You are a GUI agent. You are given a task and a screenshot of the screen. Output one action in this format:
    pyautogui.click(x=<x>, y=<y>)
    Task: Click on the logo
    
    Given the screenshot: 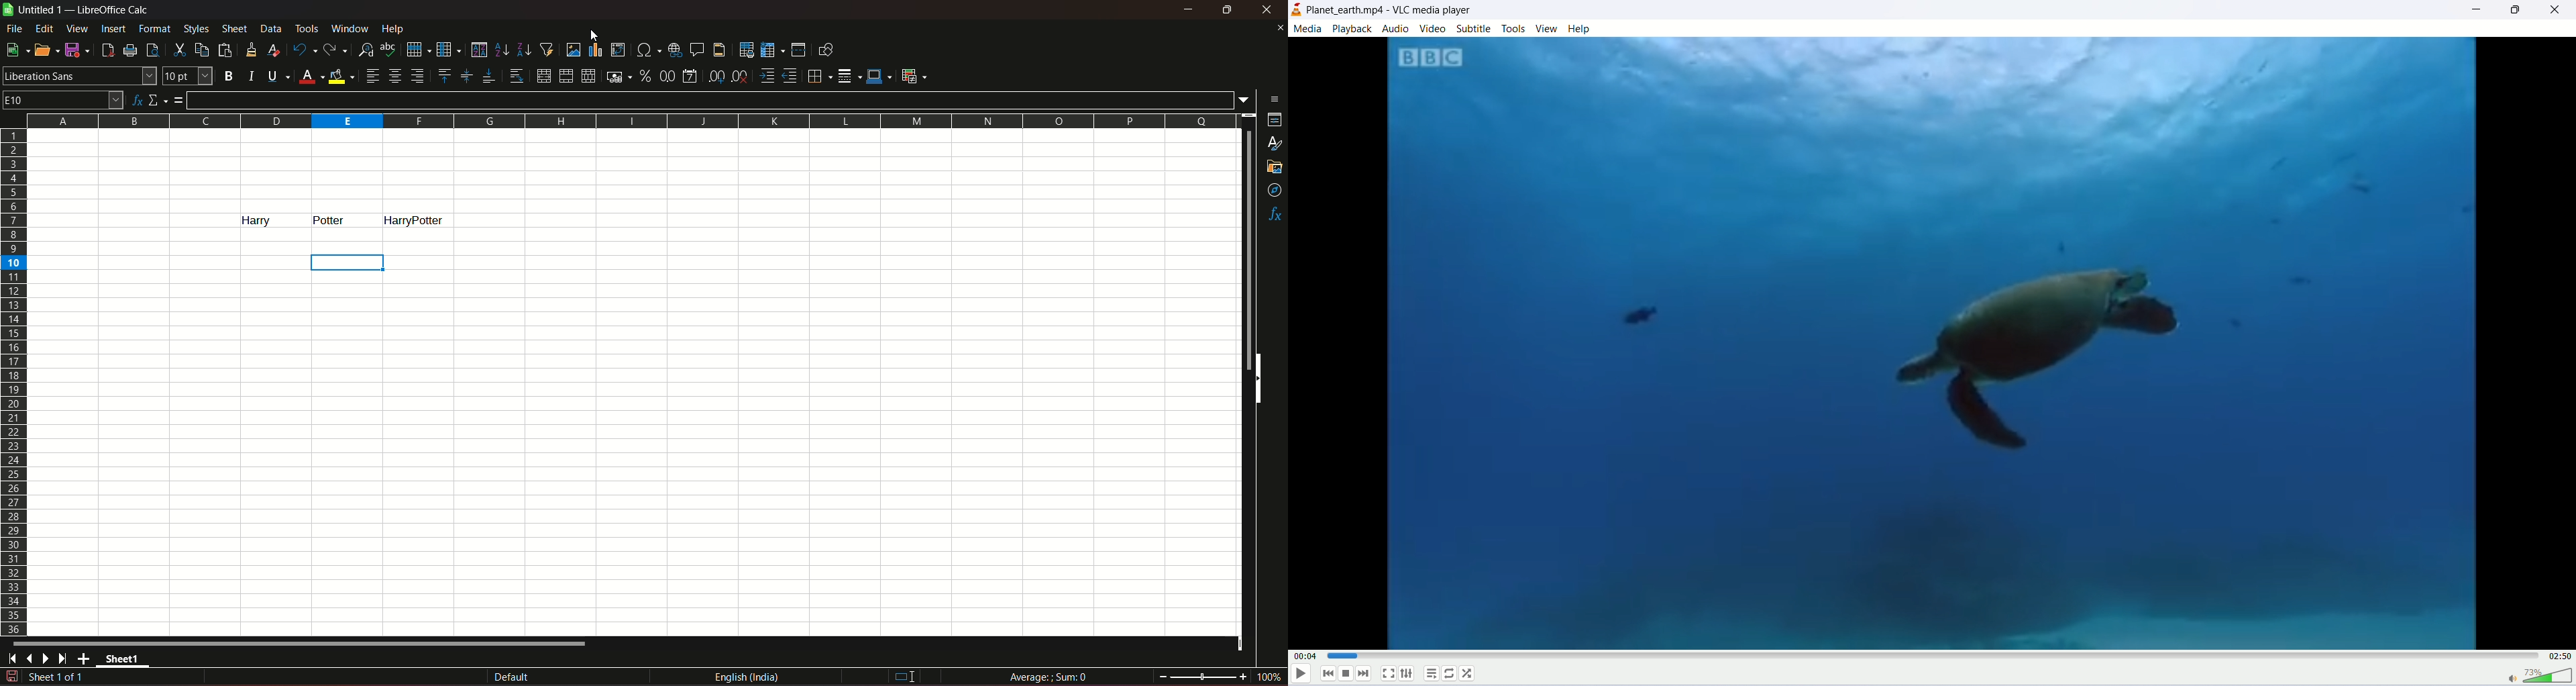 What is the action you would take?
    pyautogui.click(x=1296, y=9)
    